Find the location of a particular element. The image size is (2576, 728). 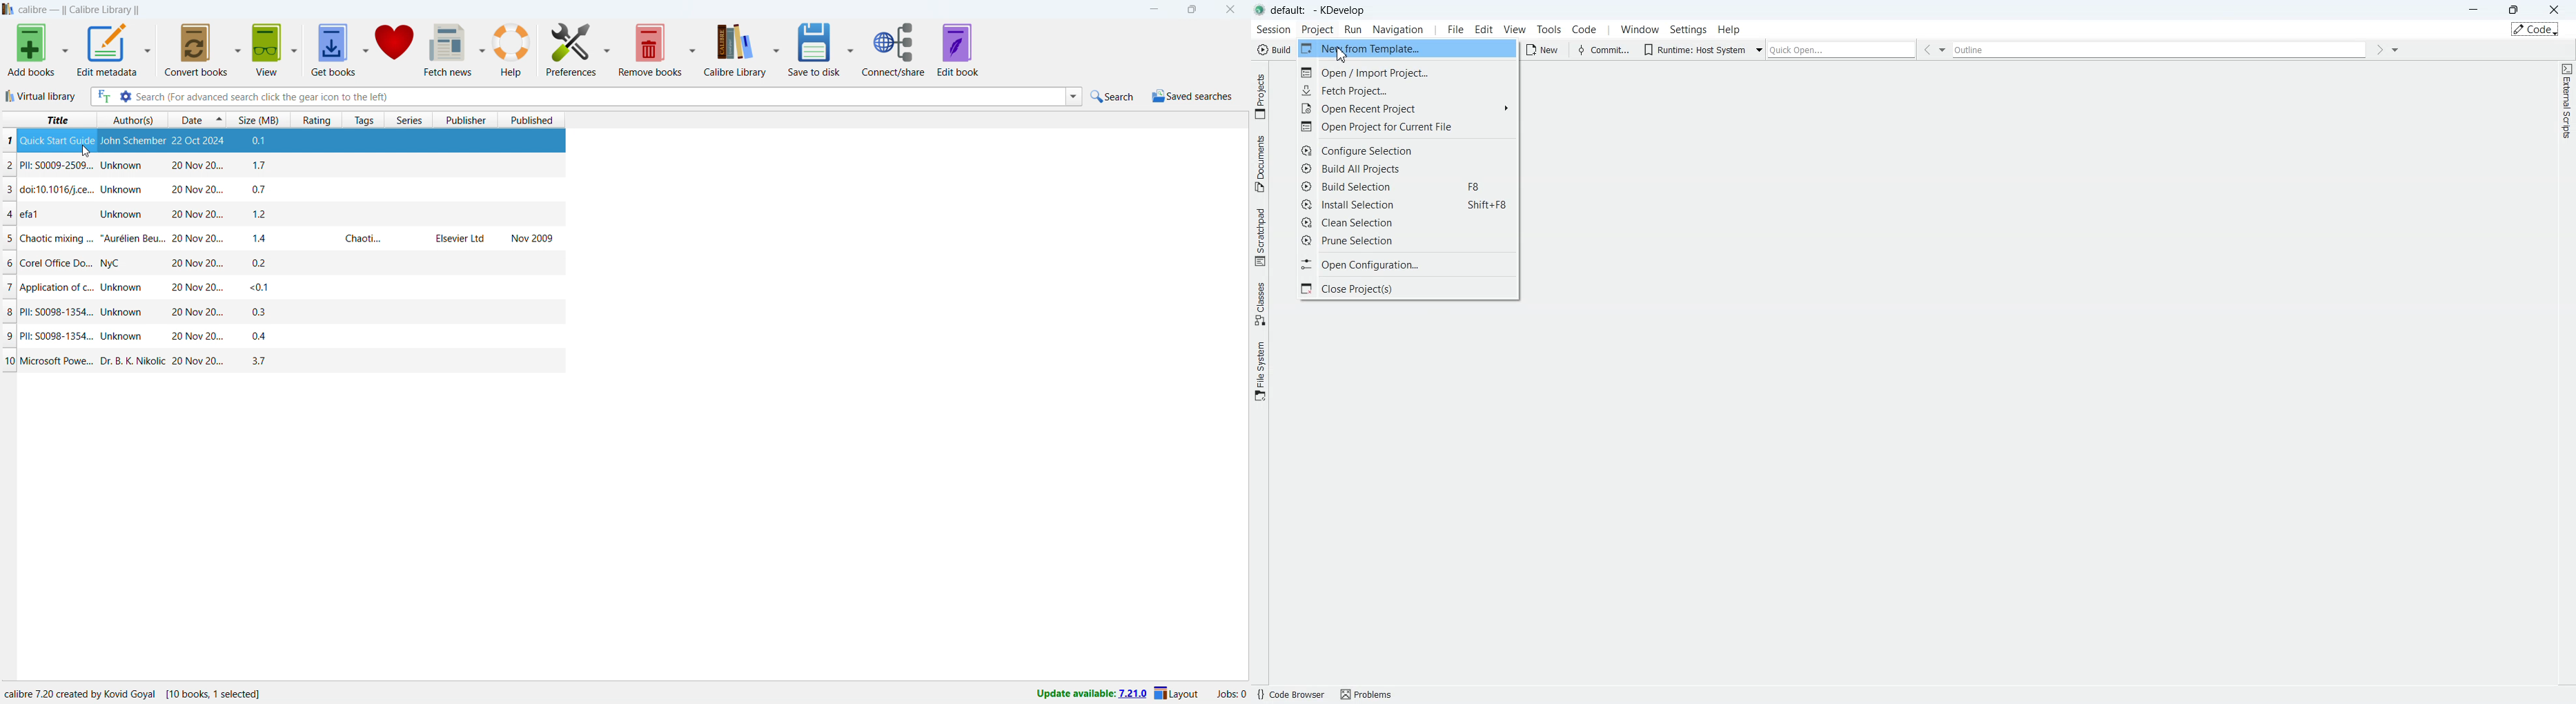

search history is located at coordinates (1073, 97).